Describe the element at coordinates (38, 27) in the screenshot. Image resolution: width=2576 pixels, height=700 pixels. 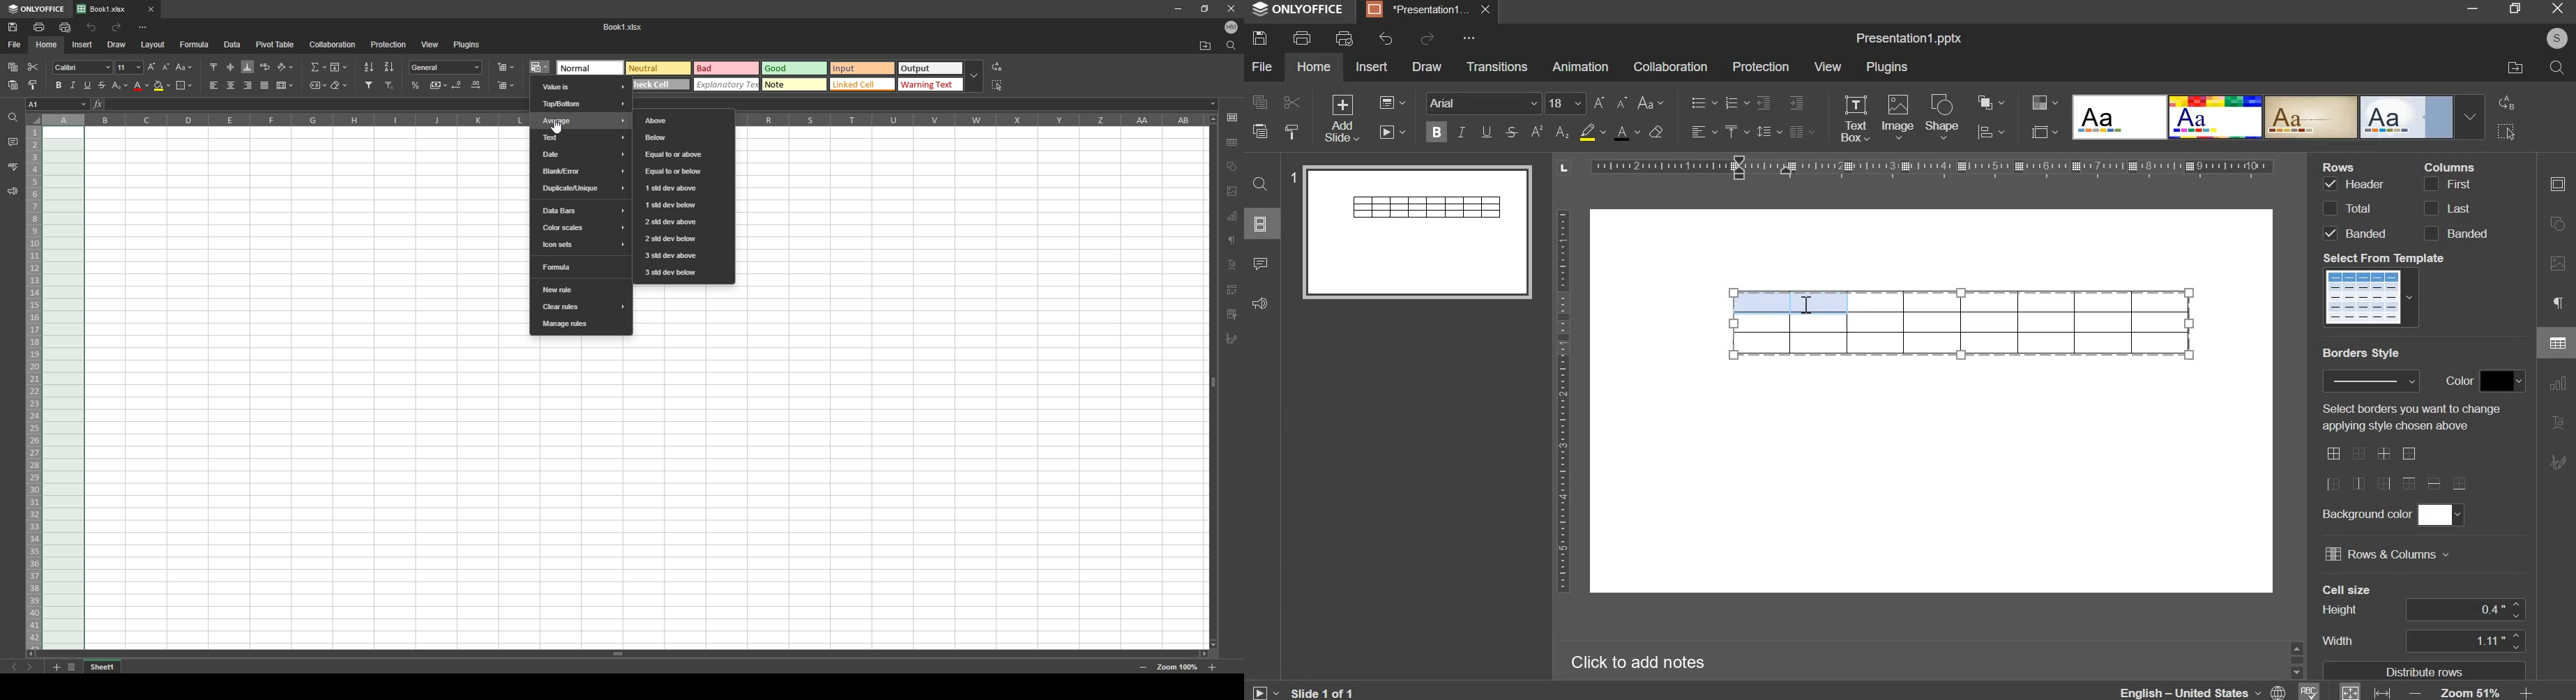
I see `print file` at that location.